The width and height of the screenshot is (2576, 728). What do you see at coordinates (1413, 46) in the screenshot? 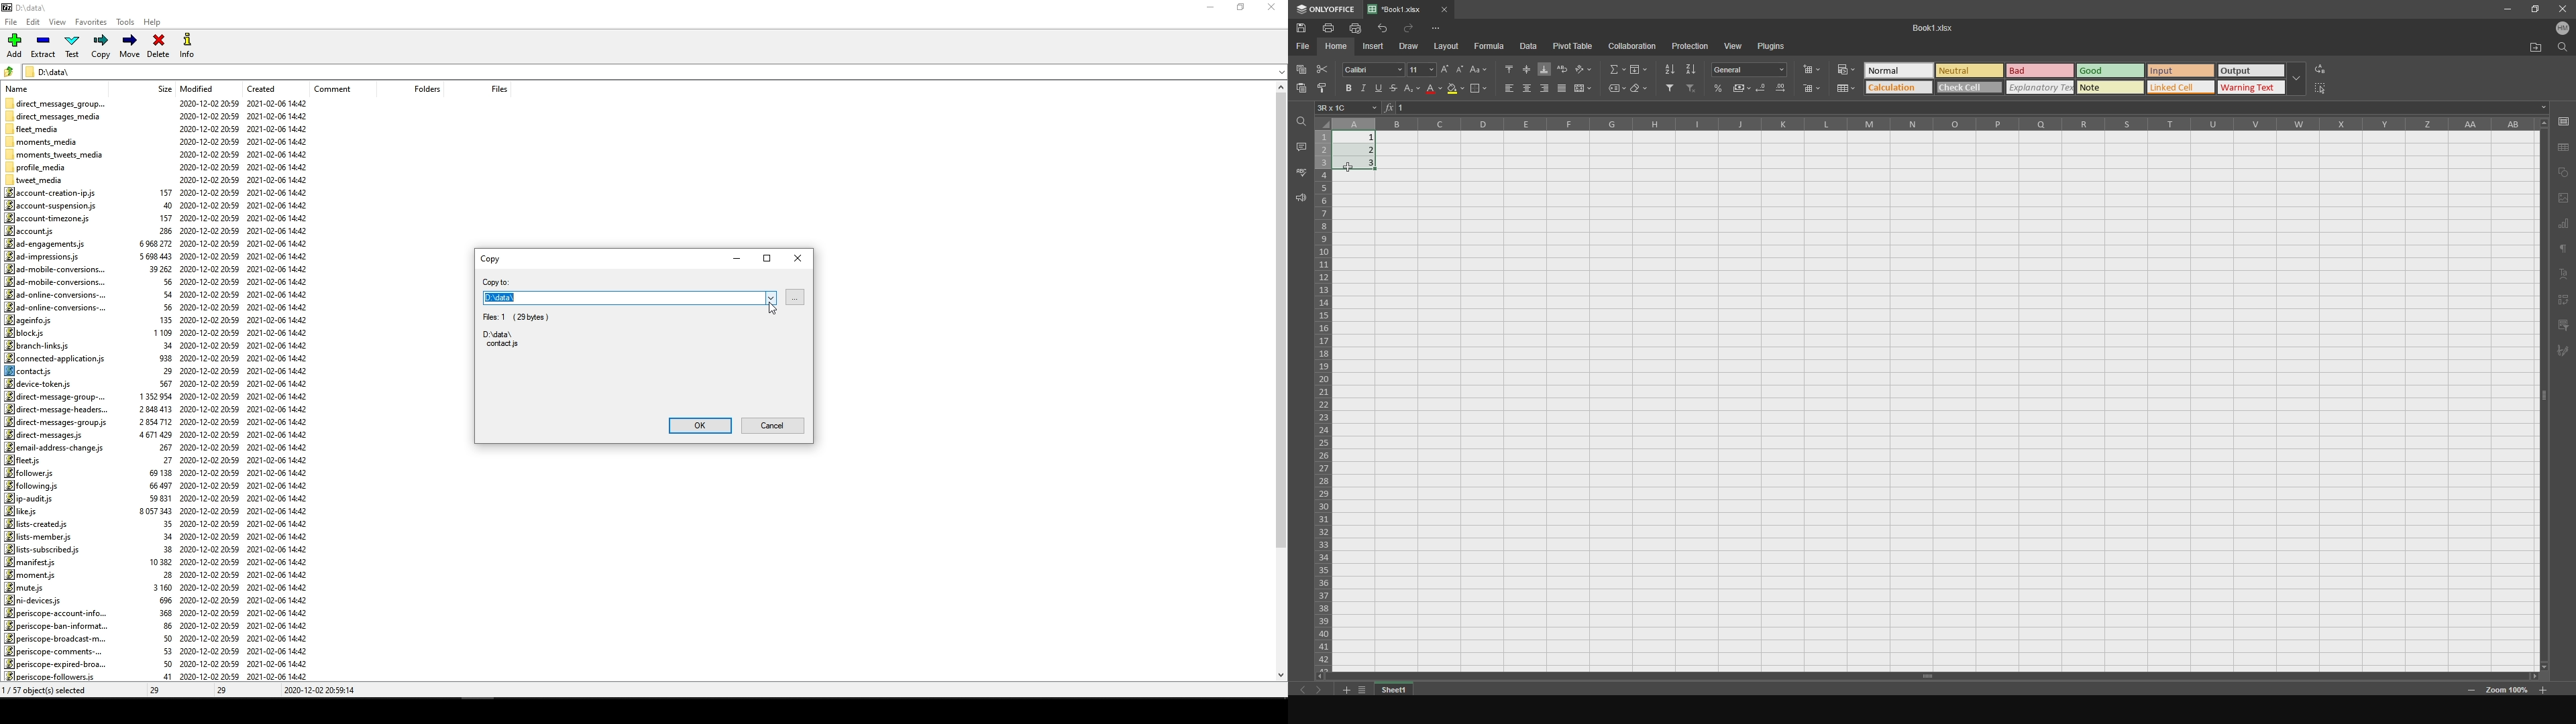
I see `draw` at bounding box center [1413, 46].